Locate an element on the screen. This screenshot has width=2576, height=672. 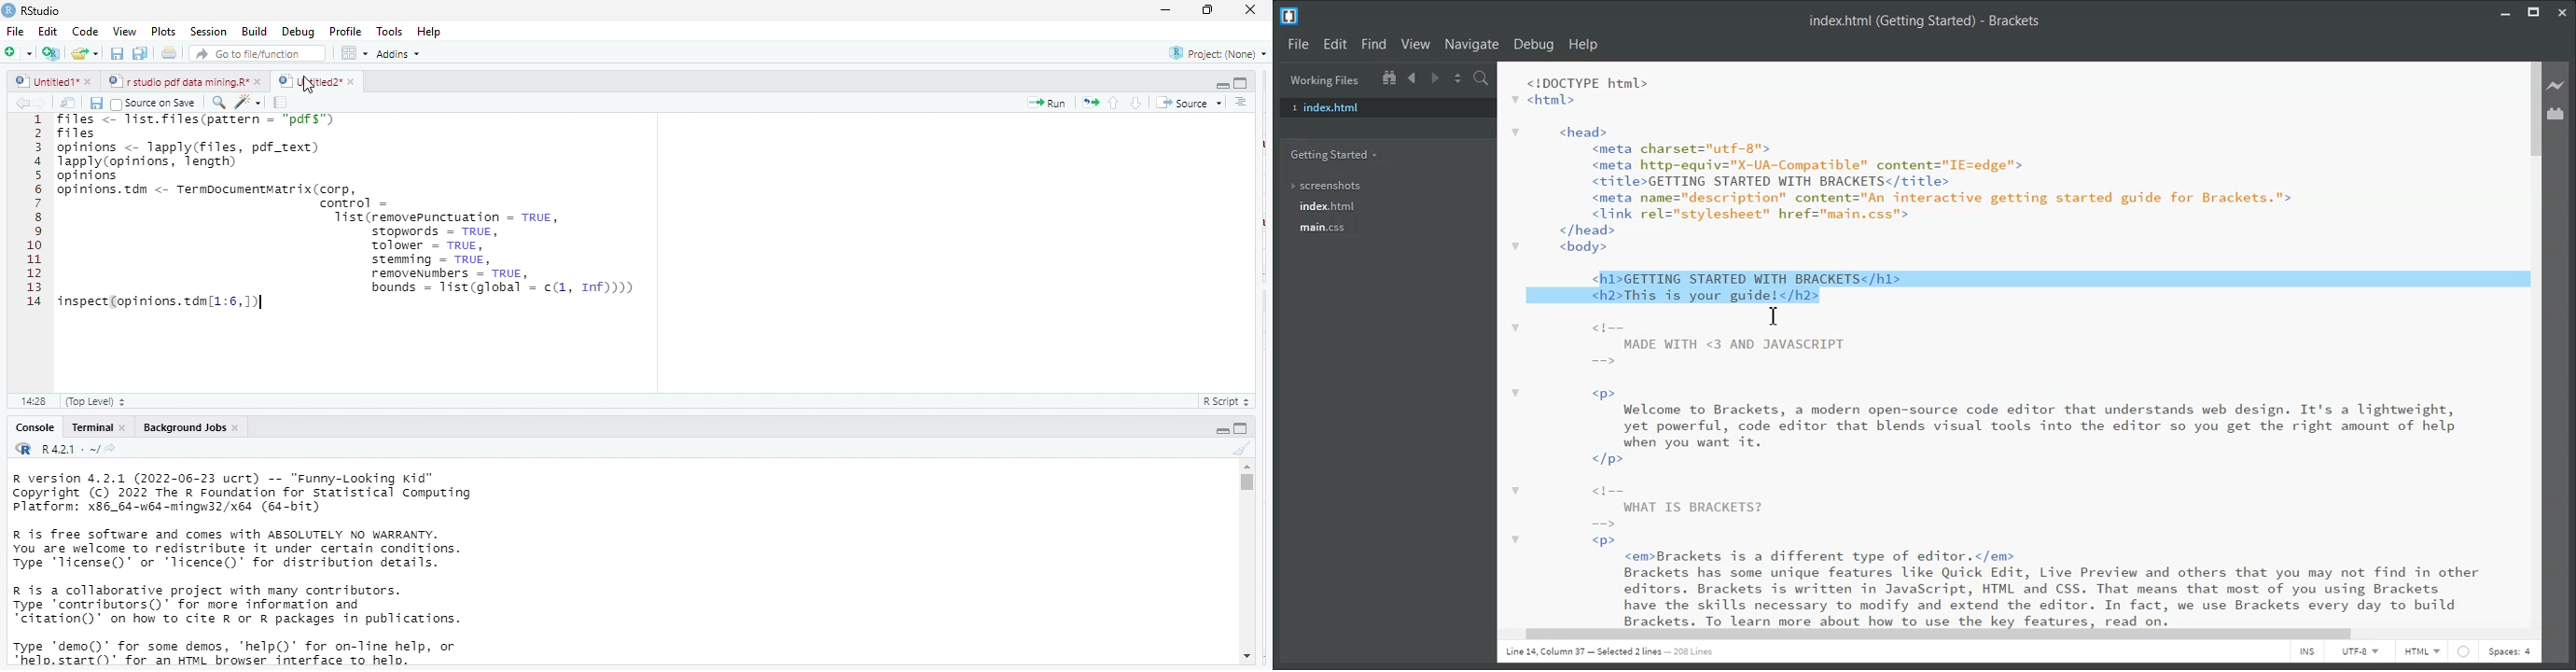
view is located at coordinates (119, 32).